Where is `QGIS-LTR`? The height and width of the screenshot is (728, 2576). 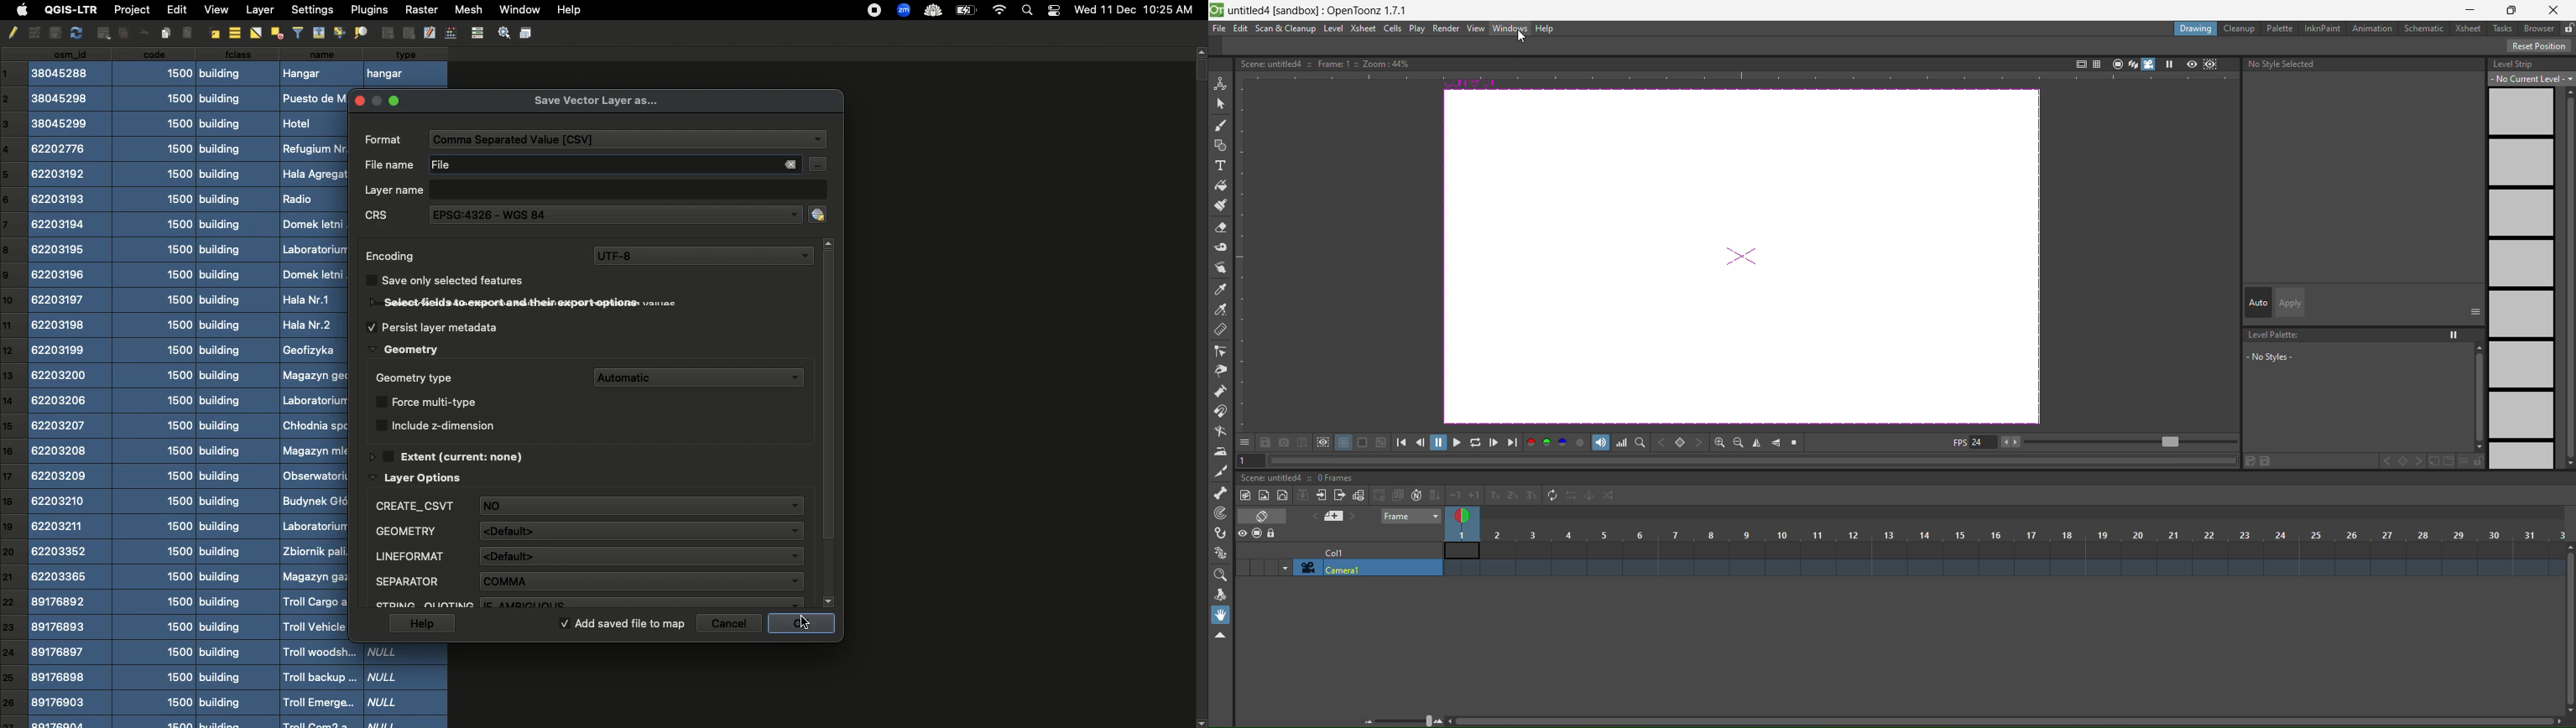
QGIS-LTR is located at coordinates (68, 10).